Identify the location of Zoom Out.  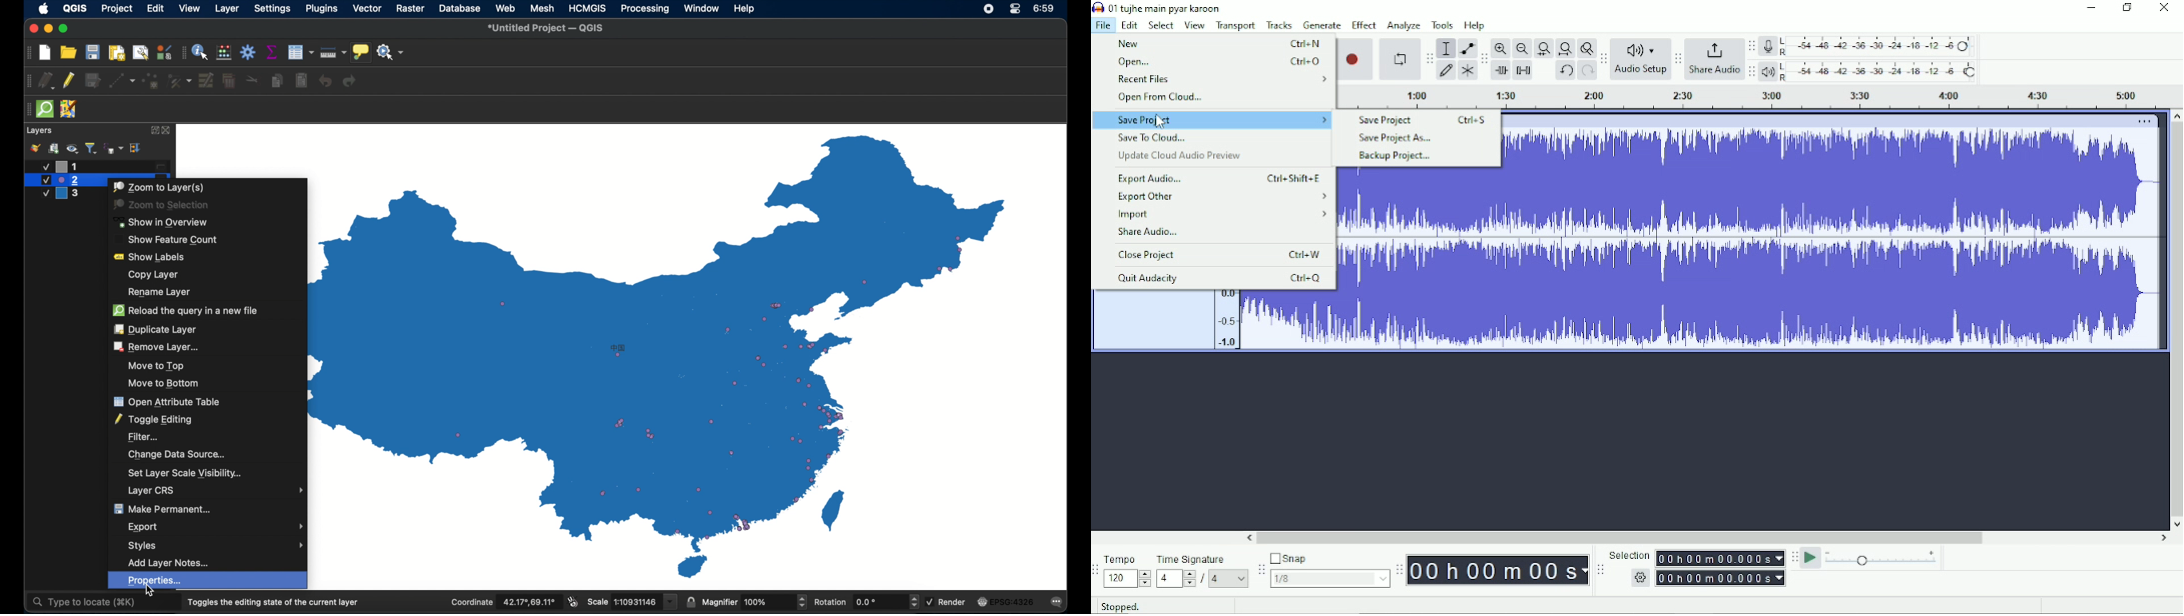
(1521, 48).